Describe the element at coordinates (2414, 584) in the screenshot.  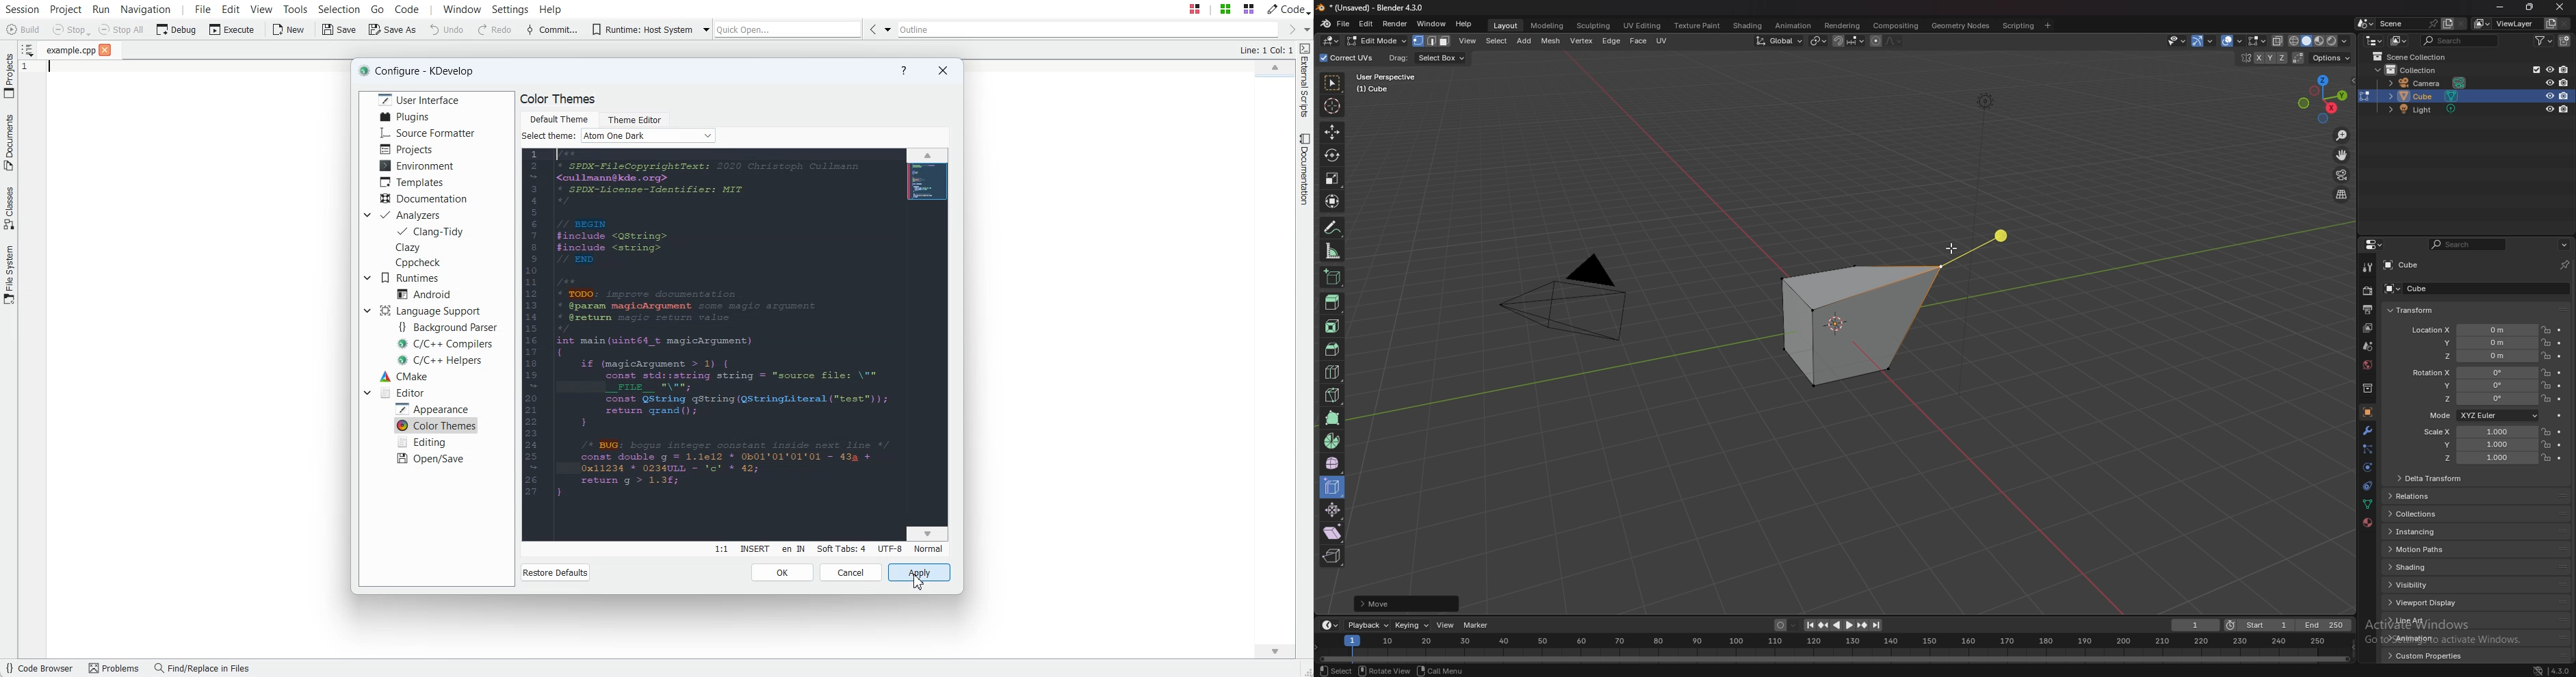
I see `visibility` at that location.